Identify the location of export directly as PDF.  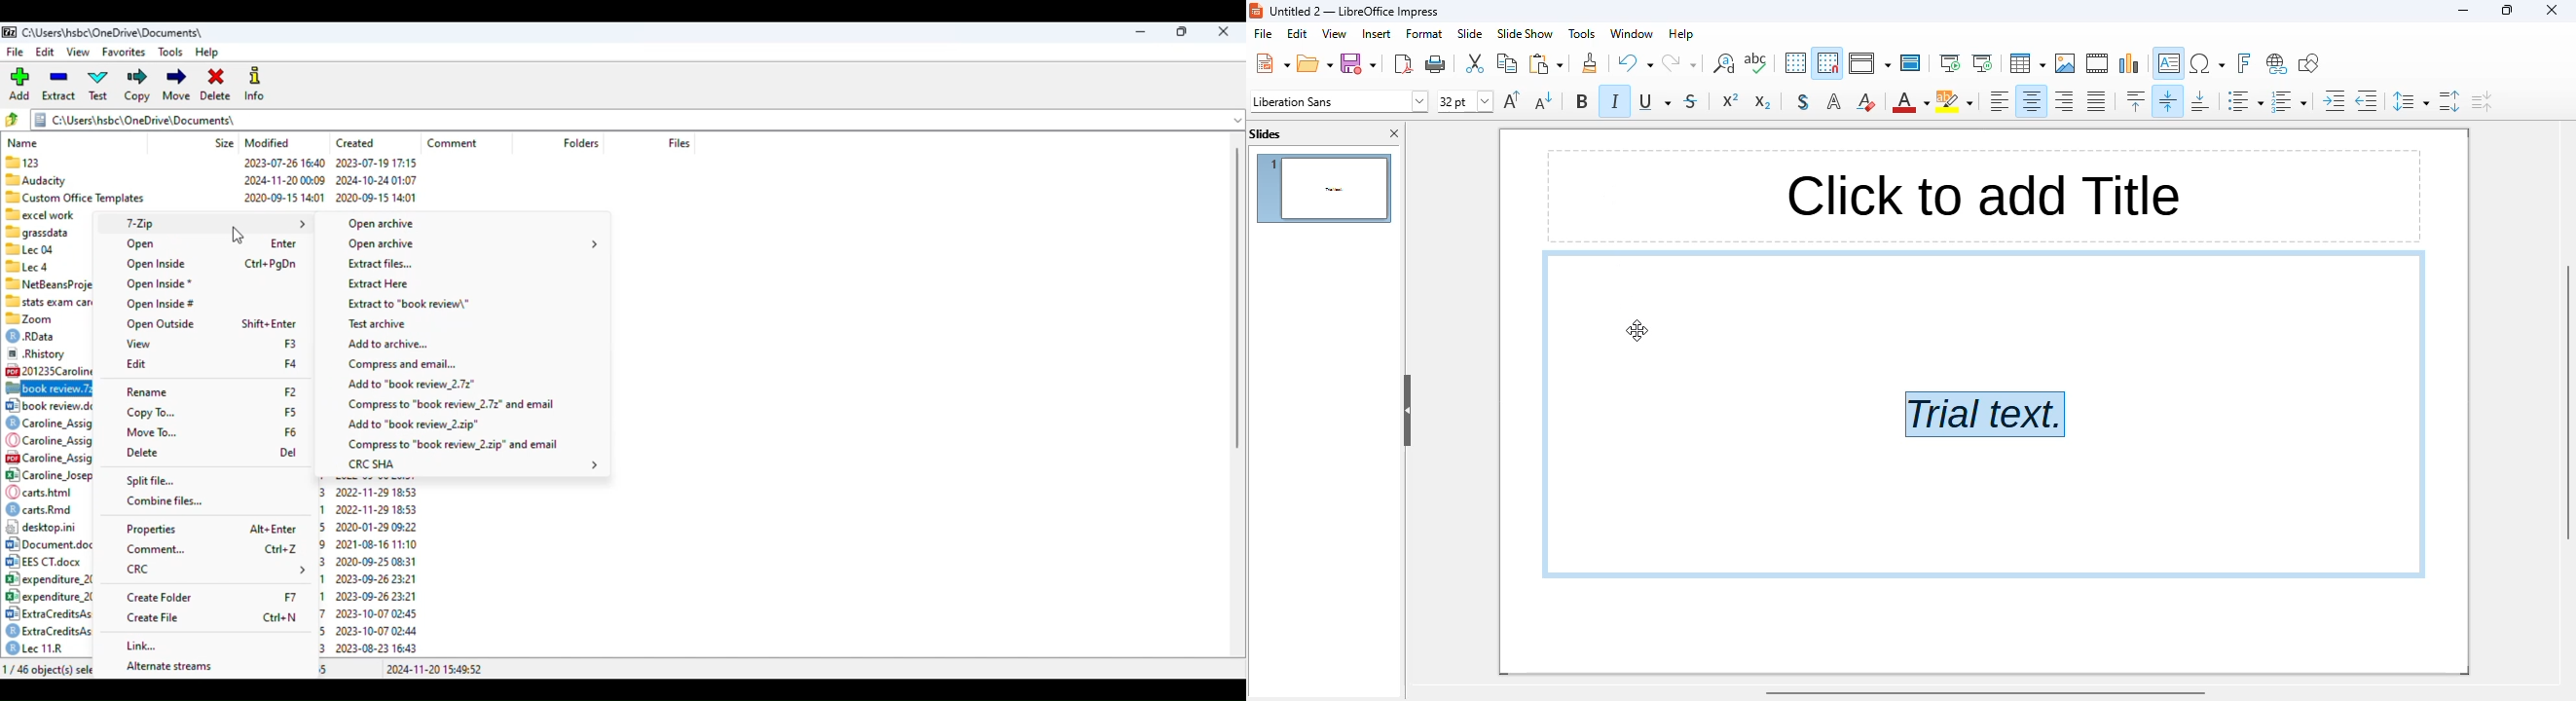
(1405, 63).